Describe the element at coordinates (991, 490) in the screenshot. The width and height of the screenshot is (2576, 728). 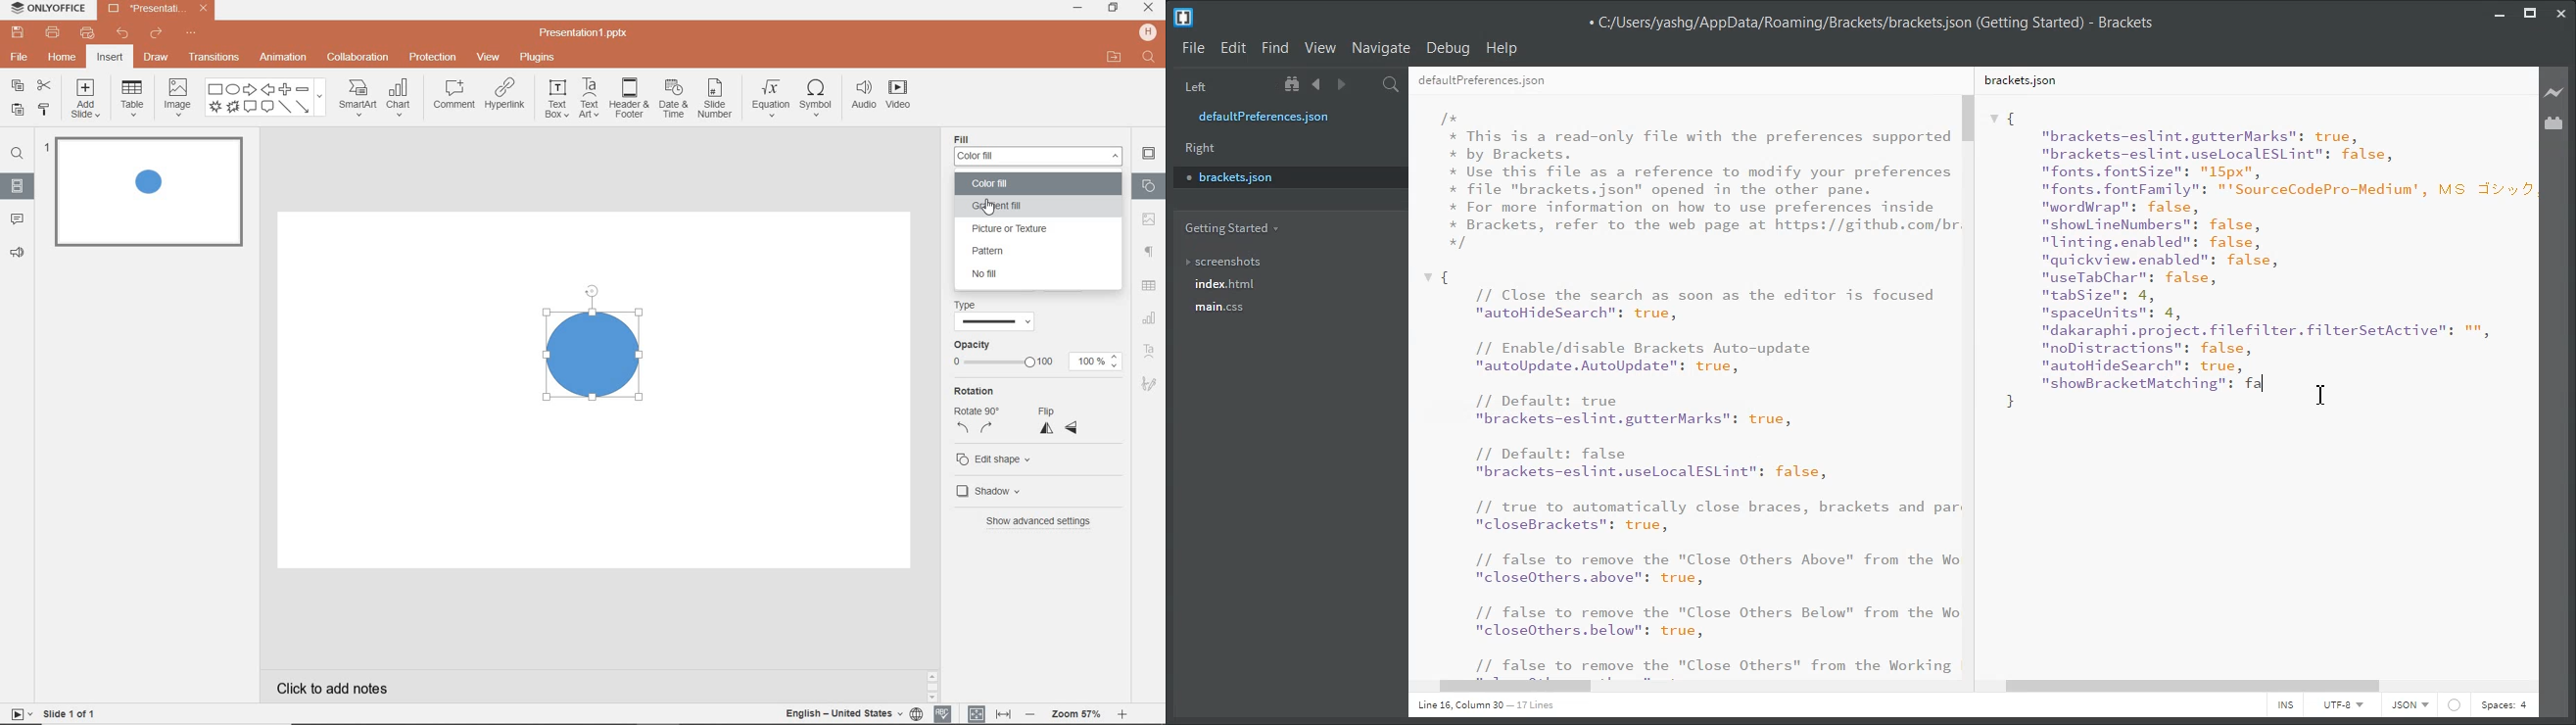
I see `shadow` at that location.